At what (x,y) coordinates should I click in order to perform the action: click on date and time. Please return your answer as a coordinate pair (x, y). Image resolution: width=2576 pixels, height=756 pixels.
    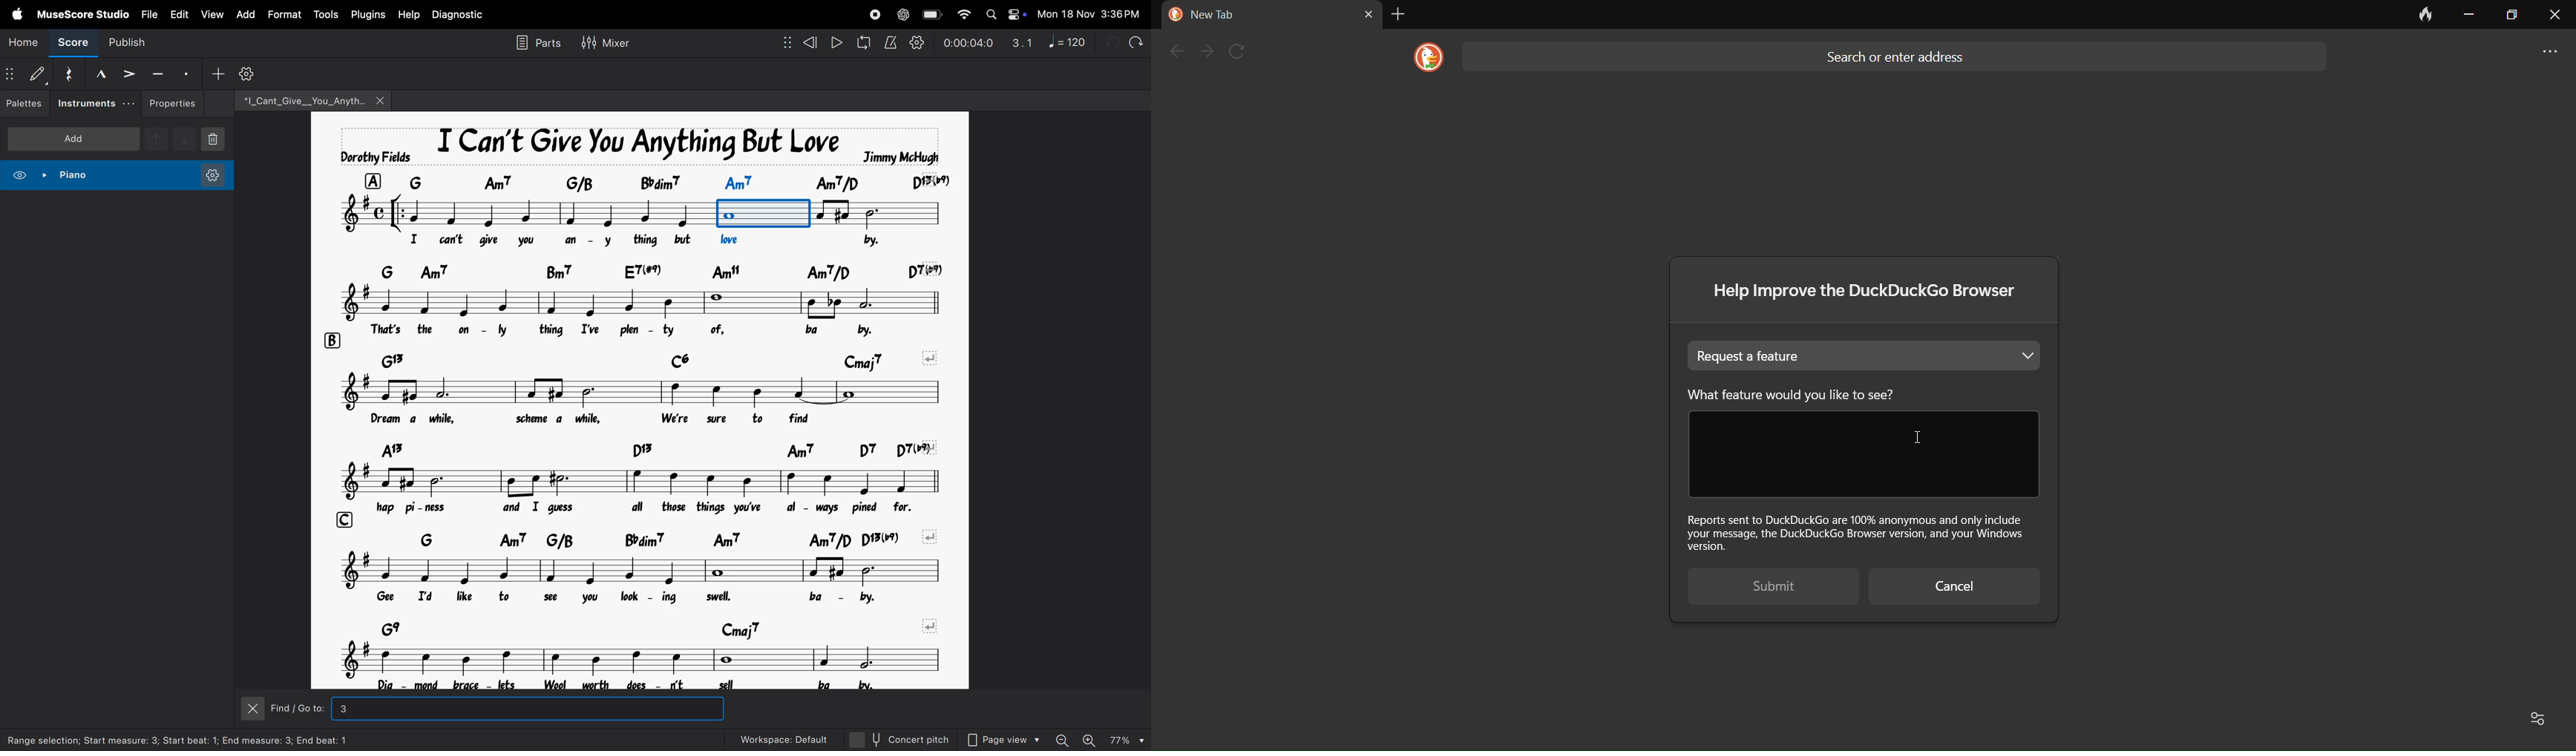
    Looking at the image, I should click on (1089, 14).